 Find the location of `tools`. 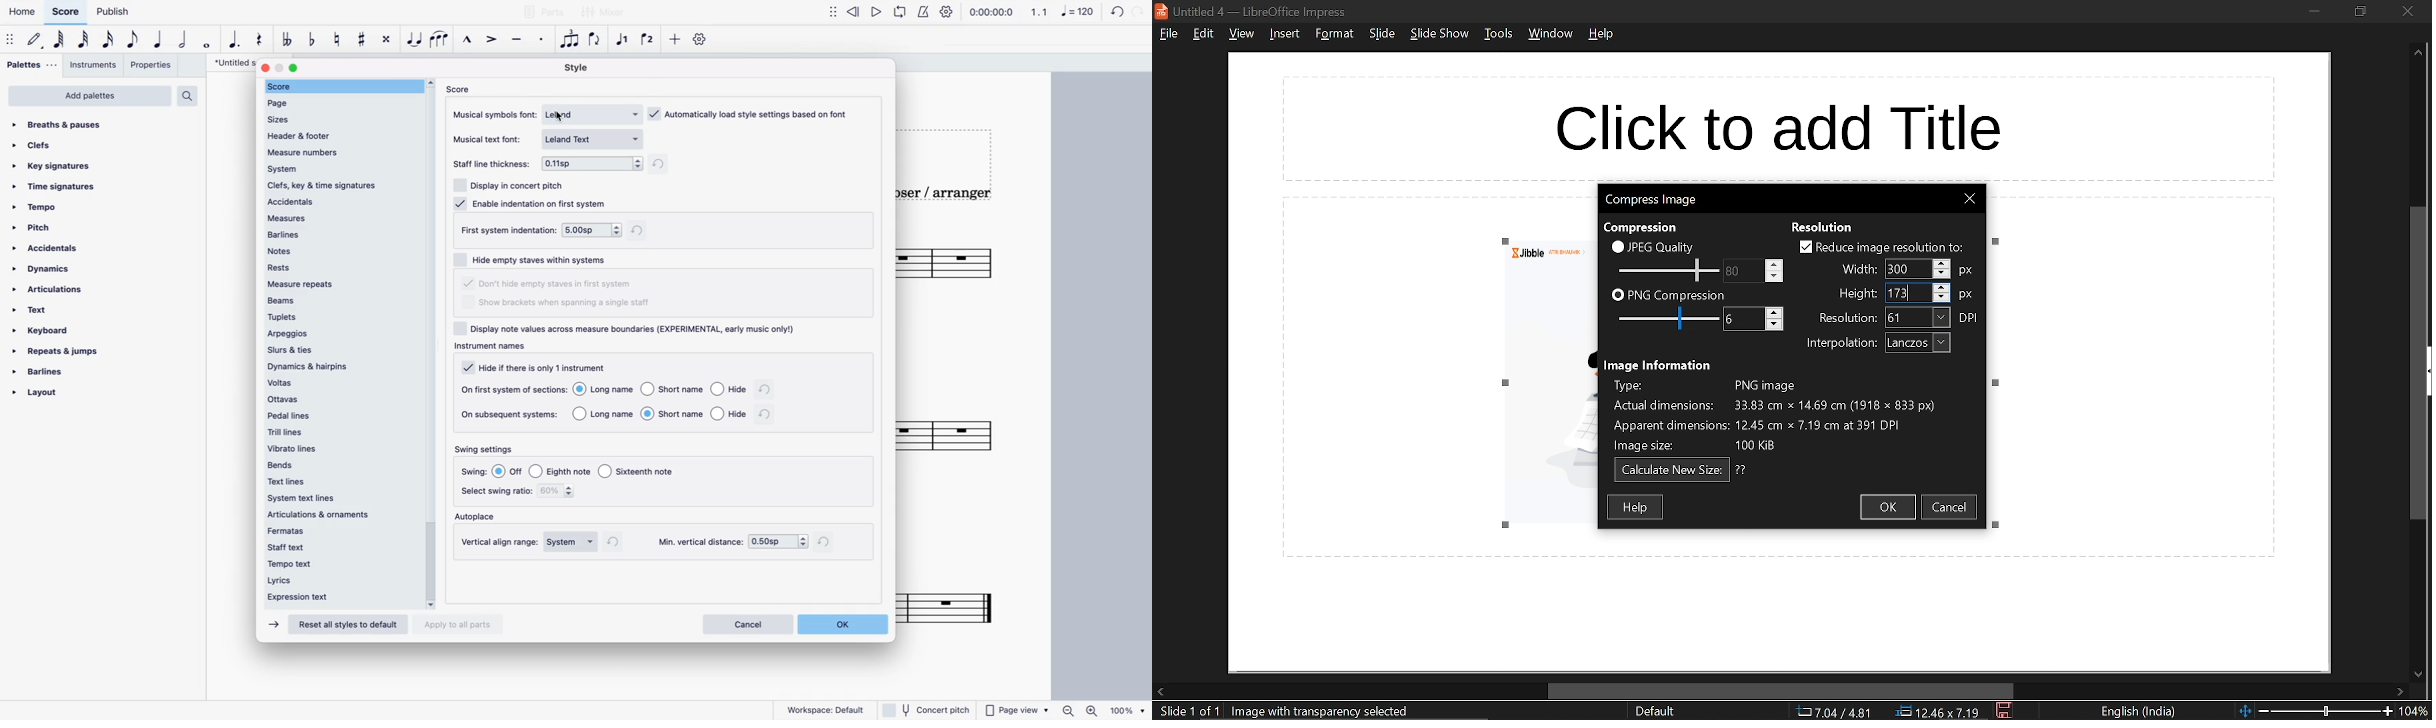

tools is located at coordinates (1497, 37).